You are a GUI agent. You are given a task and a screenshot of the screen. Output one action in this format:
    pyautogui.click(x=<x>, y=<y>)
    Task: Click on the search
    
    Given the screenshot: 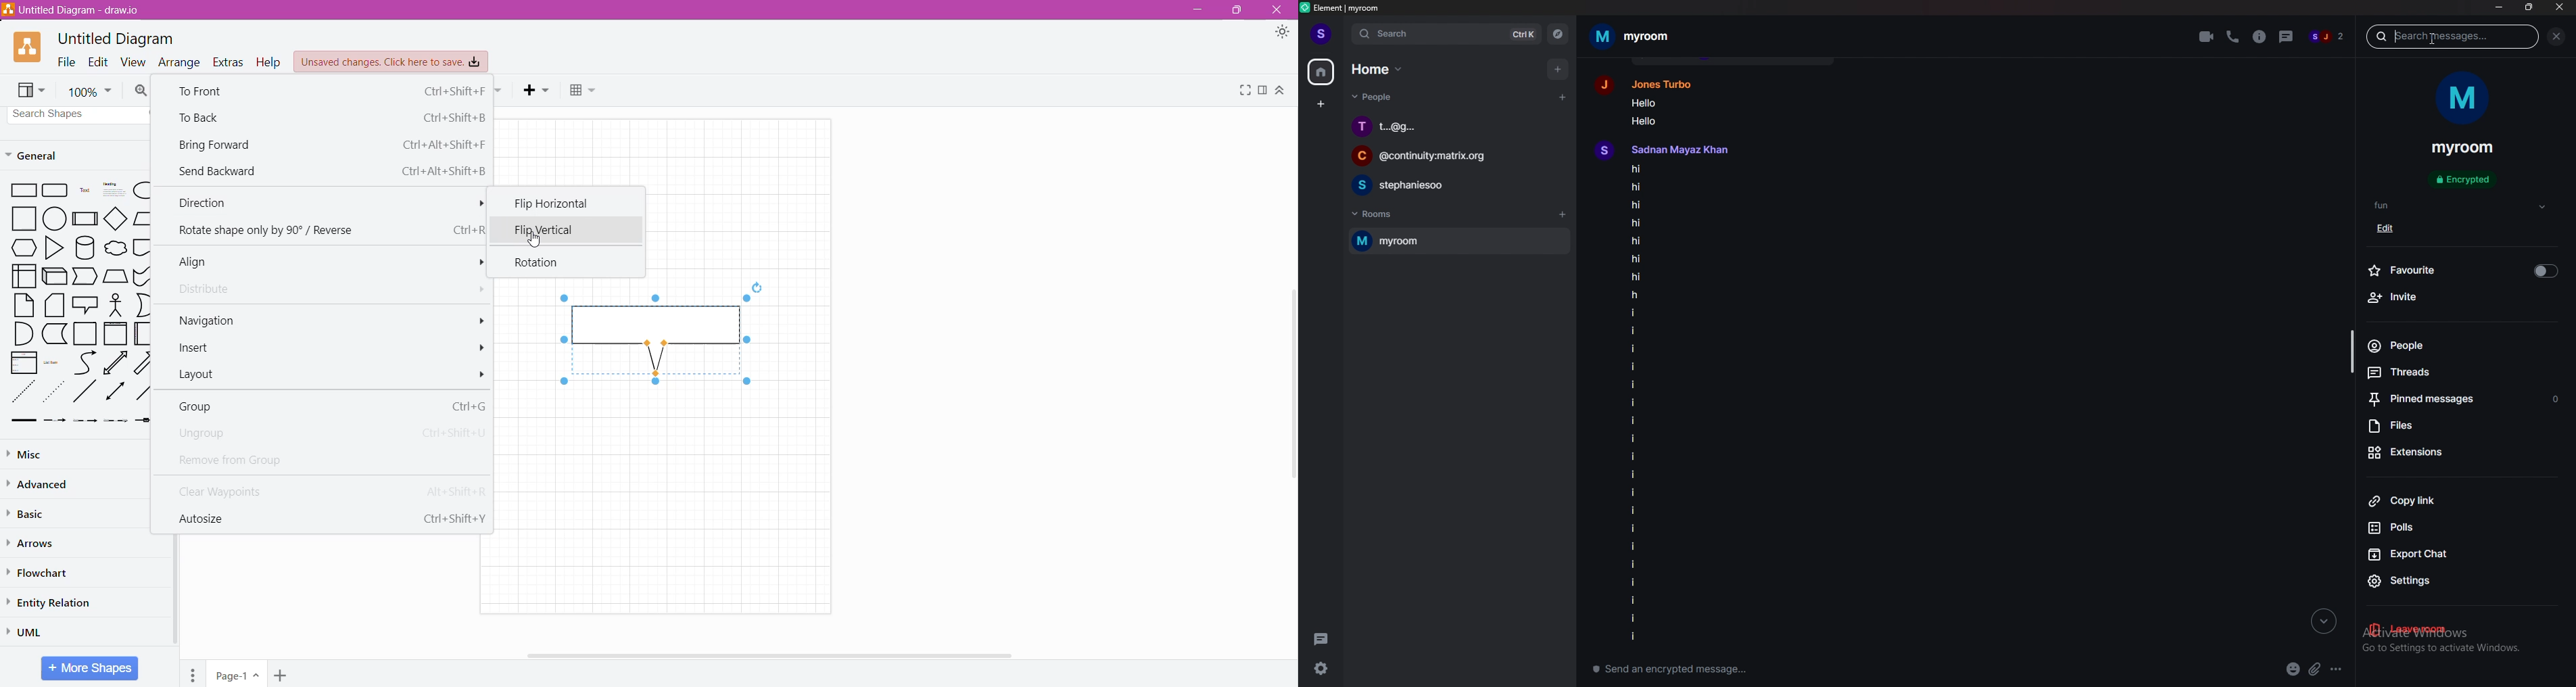 What is the action you would take?
    pyautogui.click(x=1448, y=33)
    